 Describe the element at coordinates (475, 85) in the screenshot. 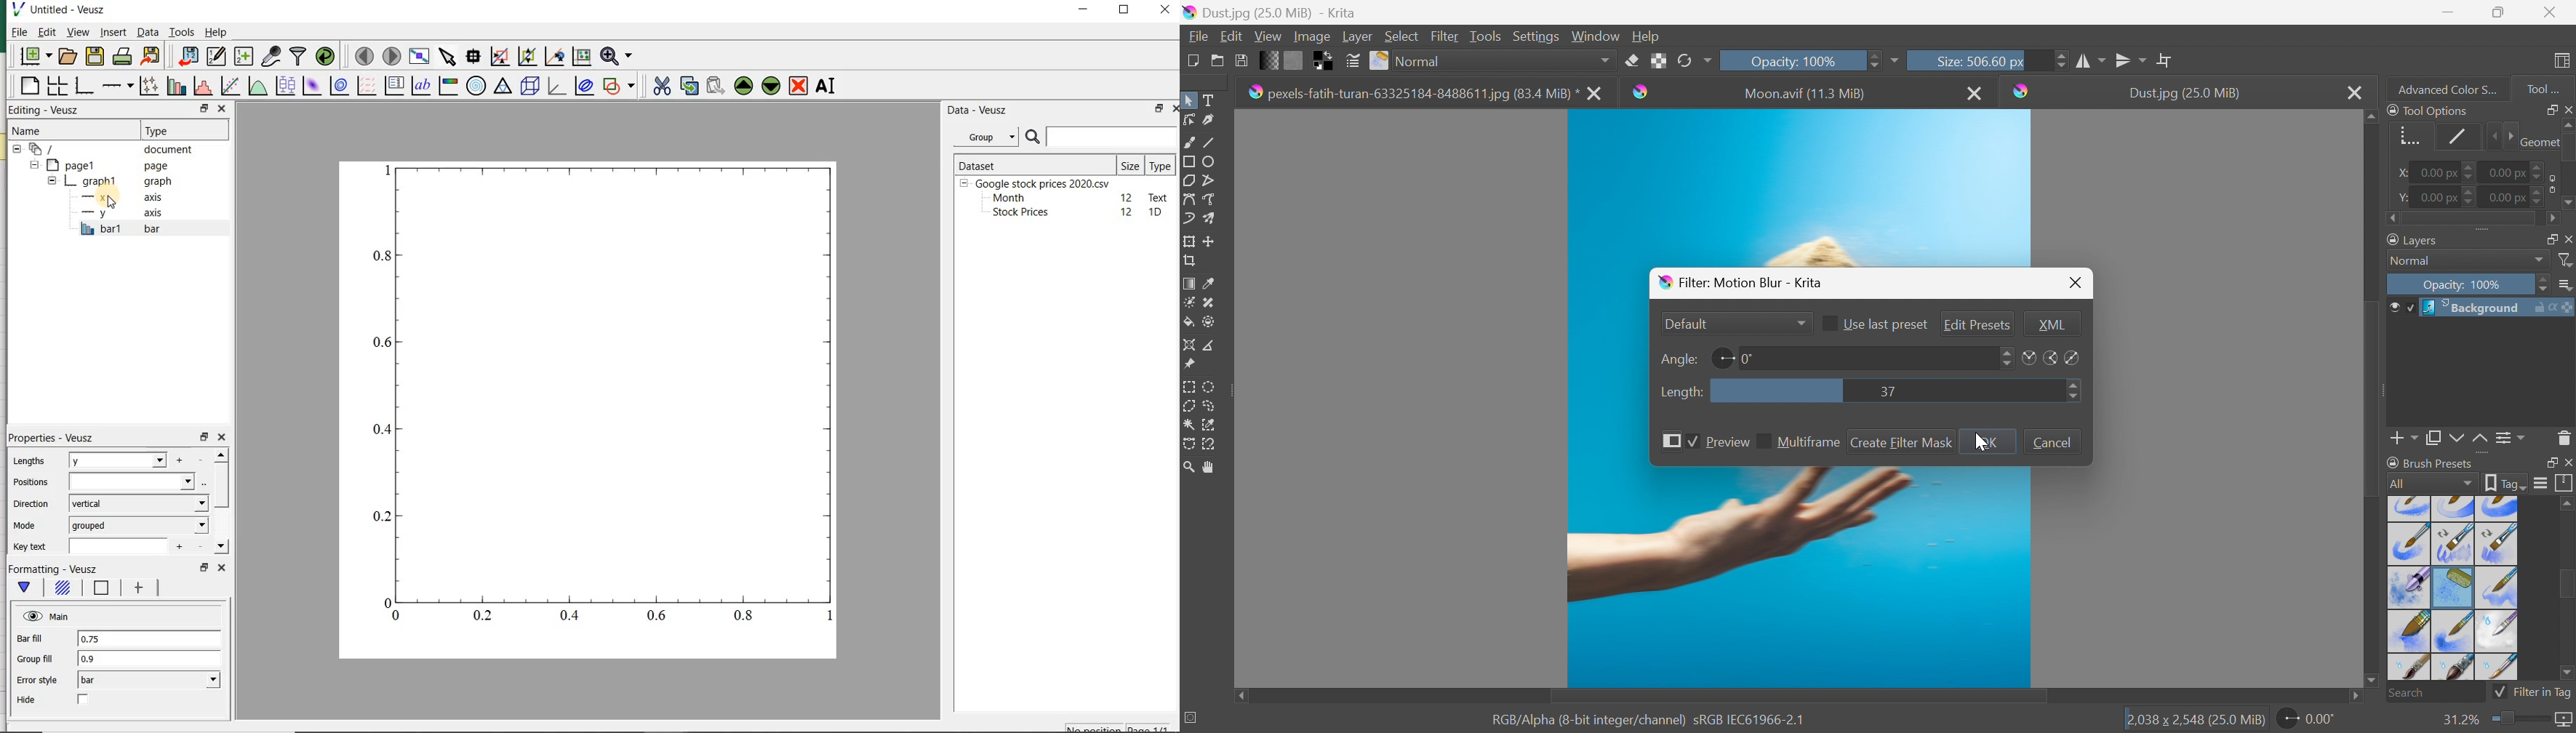

I see `polar graph` at that location.